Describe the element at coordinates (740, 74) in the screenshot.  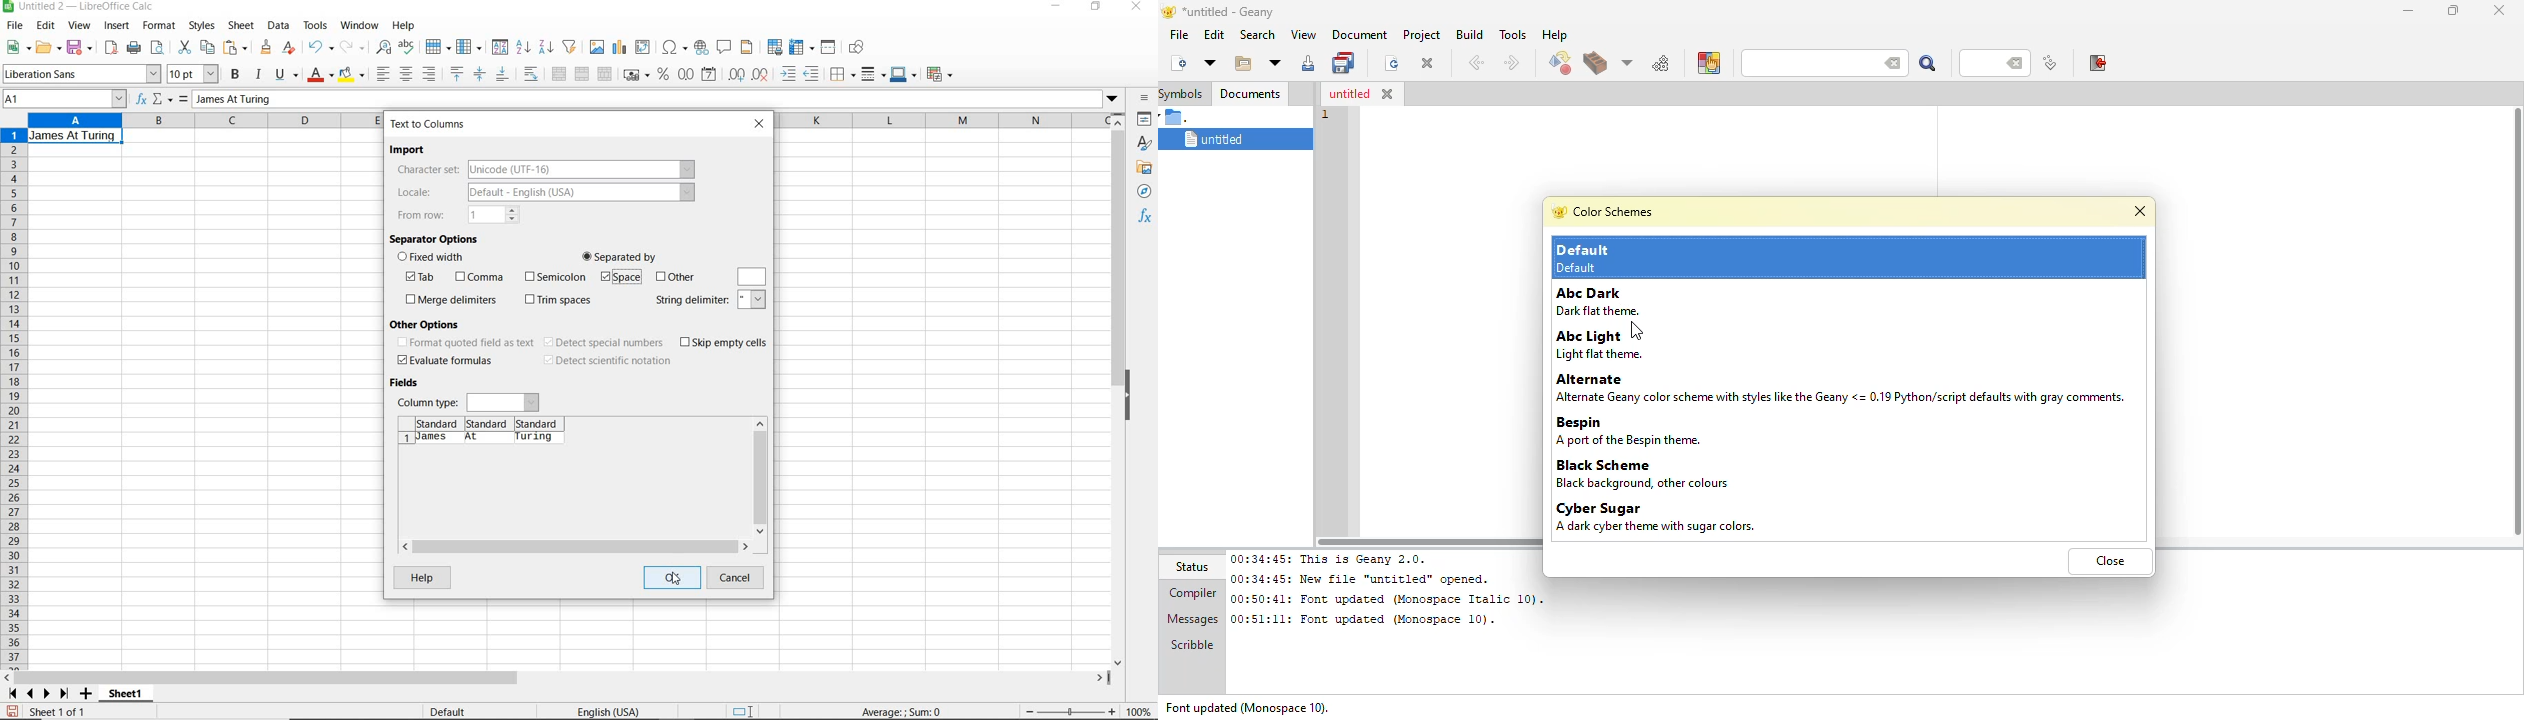
I see `add decimal place` at that location.